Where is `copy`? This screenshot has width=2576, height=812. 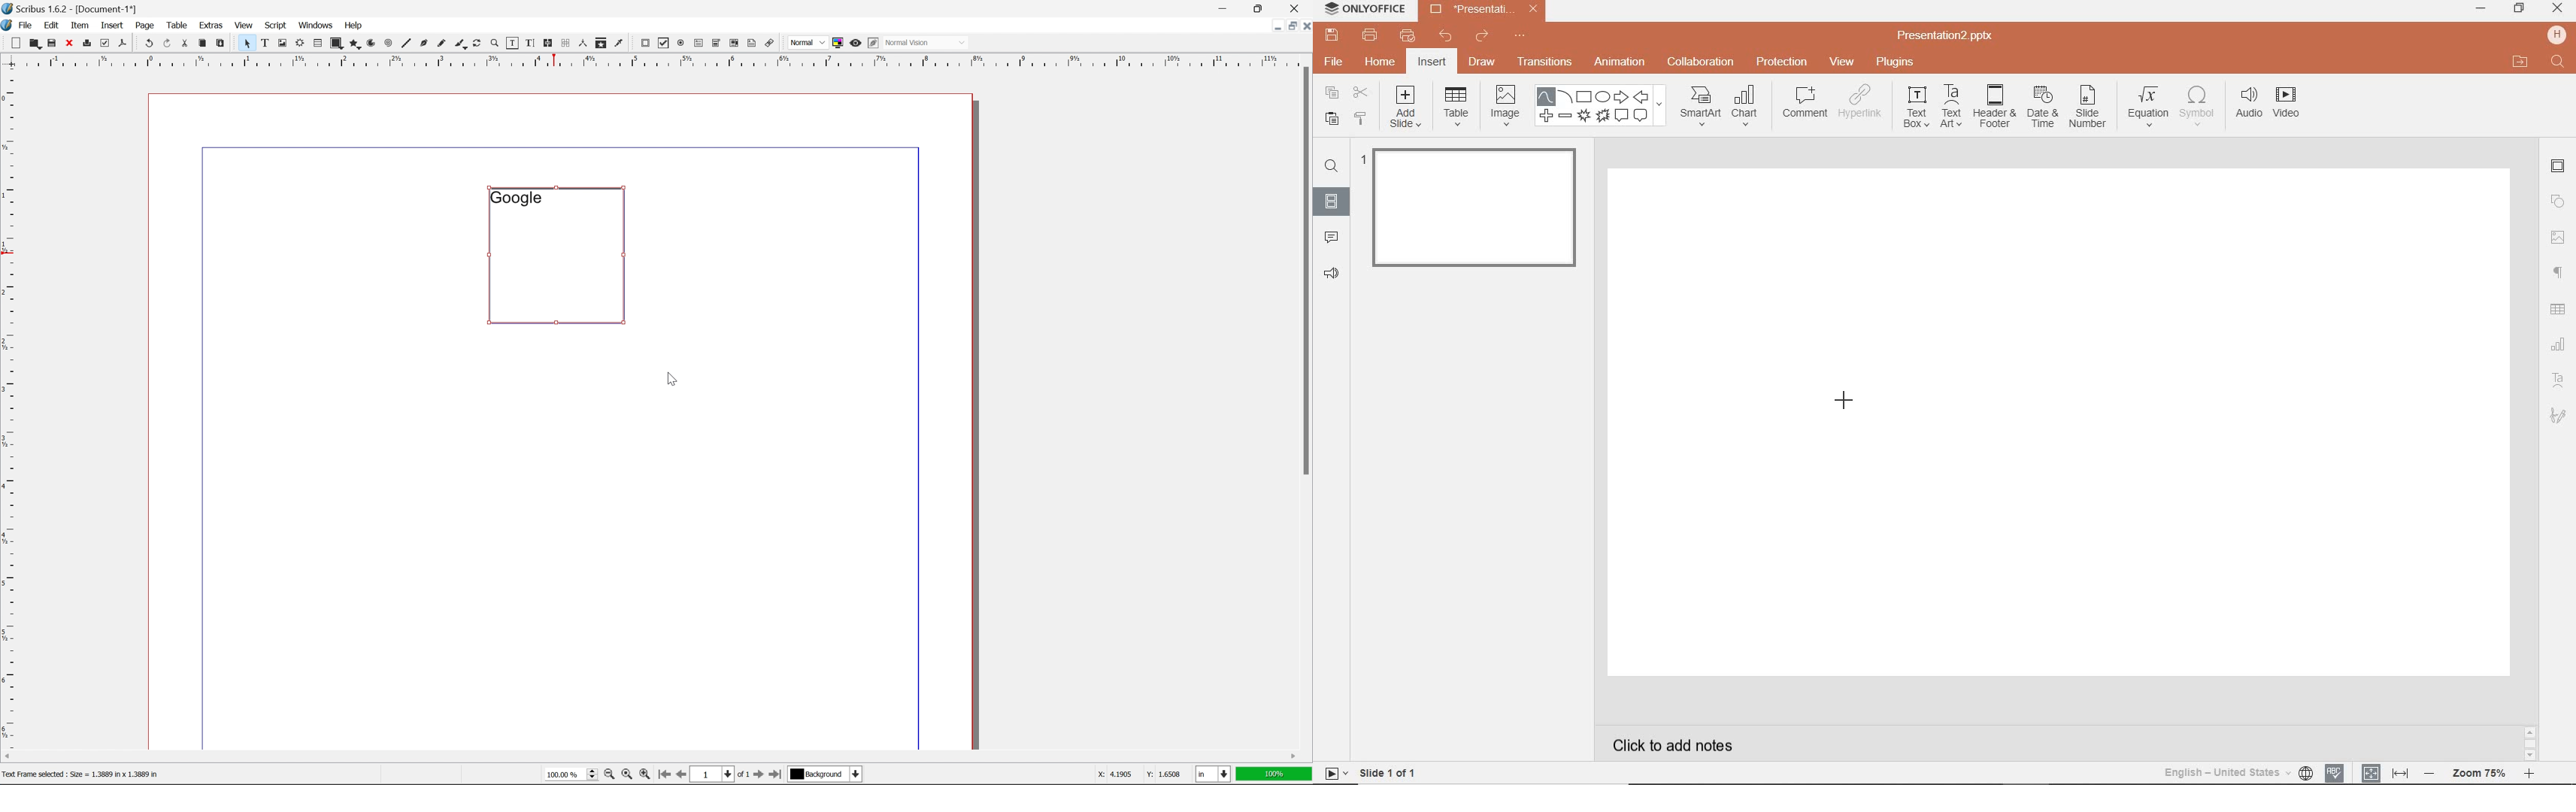
copy is located at coordinates (205, 44).